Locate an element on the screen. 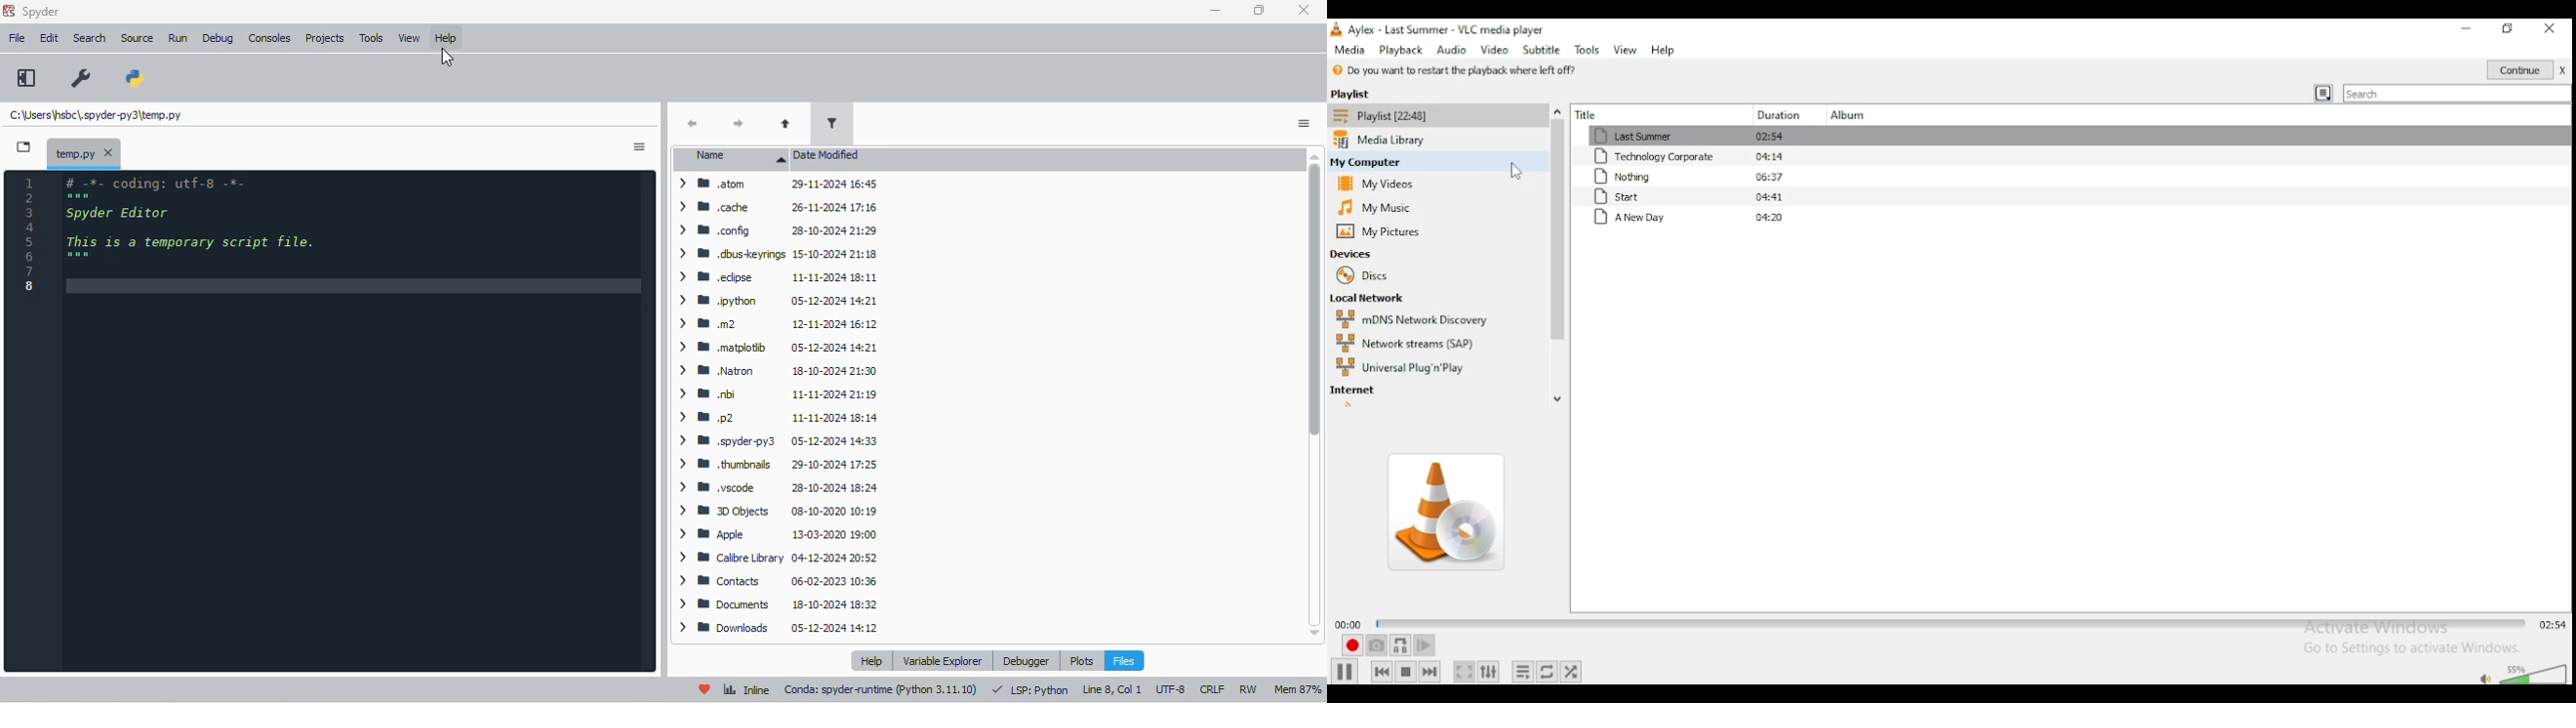 Image resolution: width=2576 pixels, height=728 pixels. scroll bar is located at coordinates (1557, 241).